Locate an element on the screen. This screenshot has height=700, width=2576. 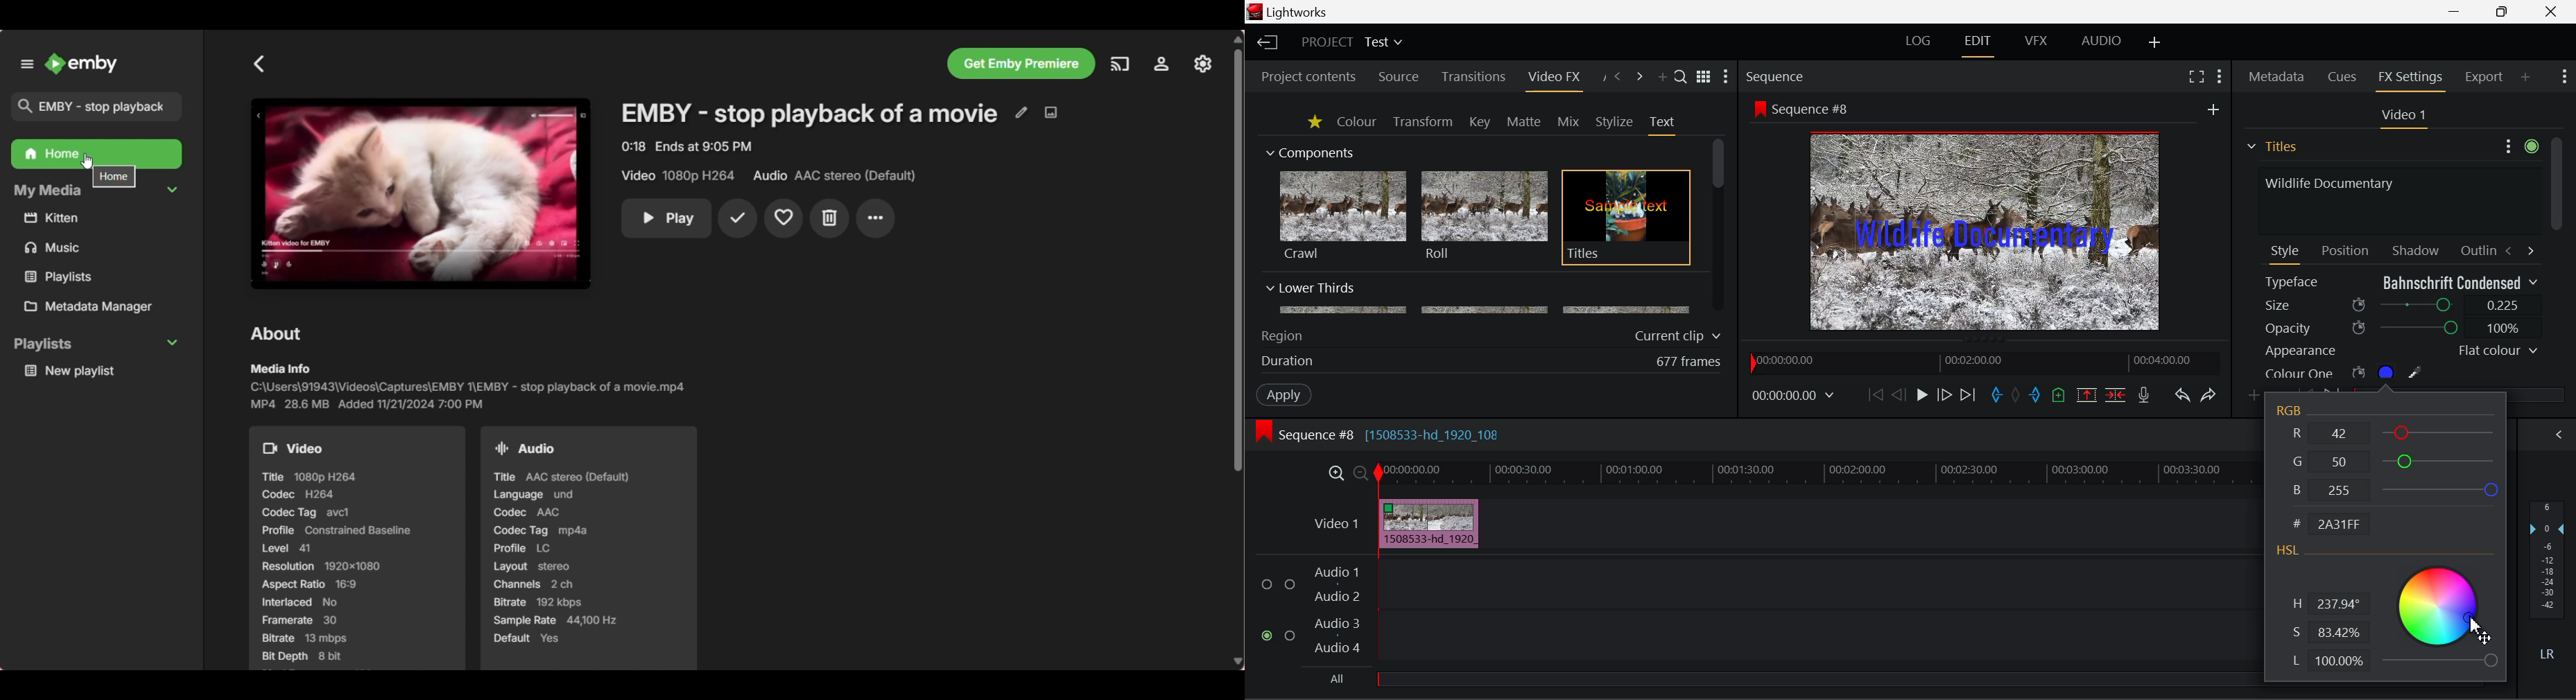
Text Tab Open is located at coordinates (1666, 125).